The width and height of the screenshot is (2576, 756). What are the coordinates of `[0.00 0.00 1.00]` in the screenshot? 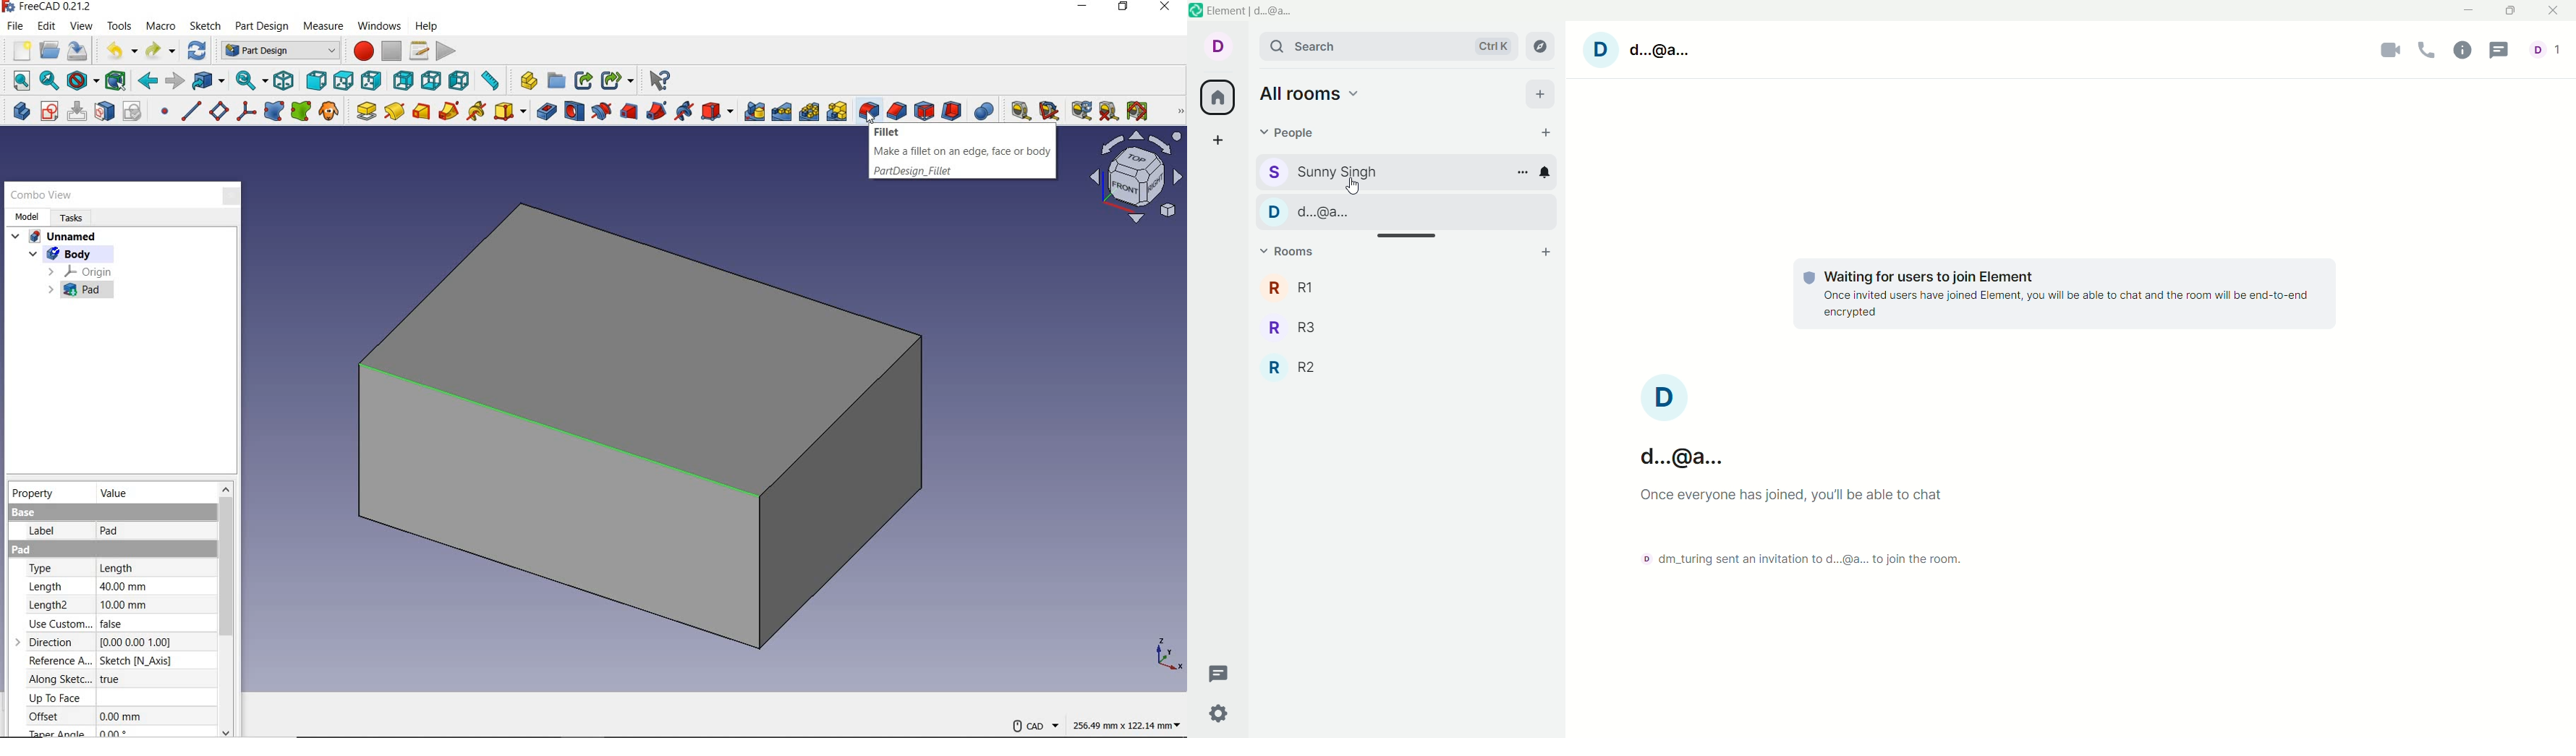 It's located at (136, 642).